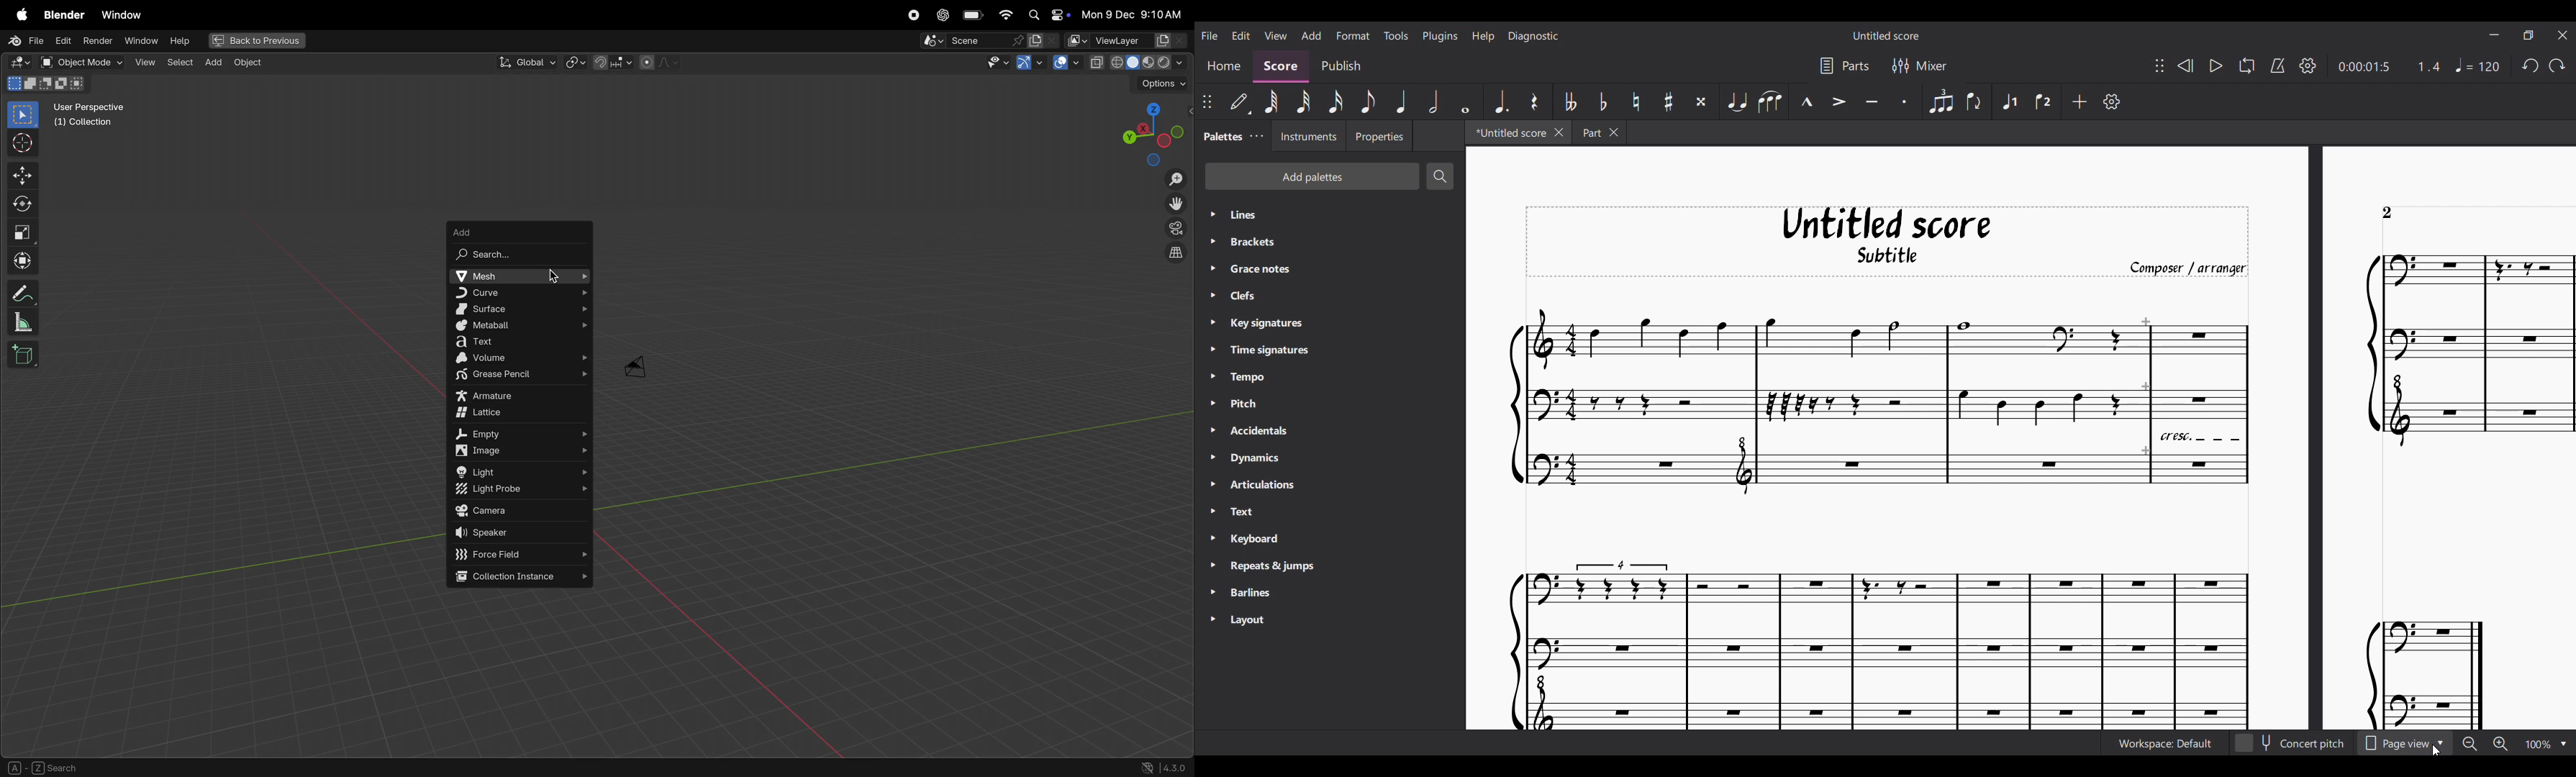 The width and height of the screenshot is (2576, 784). Describe the element at coordinates (1845, 65) in the screenshot. I see `Parts settings` at that location.